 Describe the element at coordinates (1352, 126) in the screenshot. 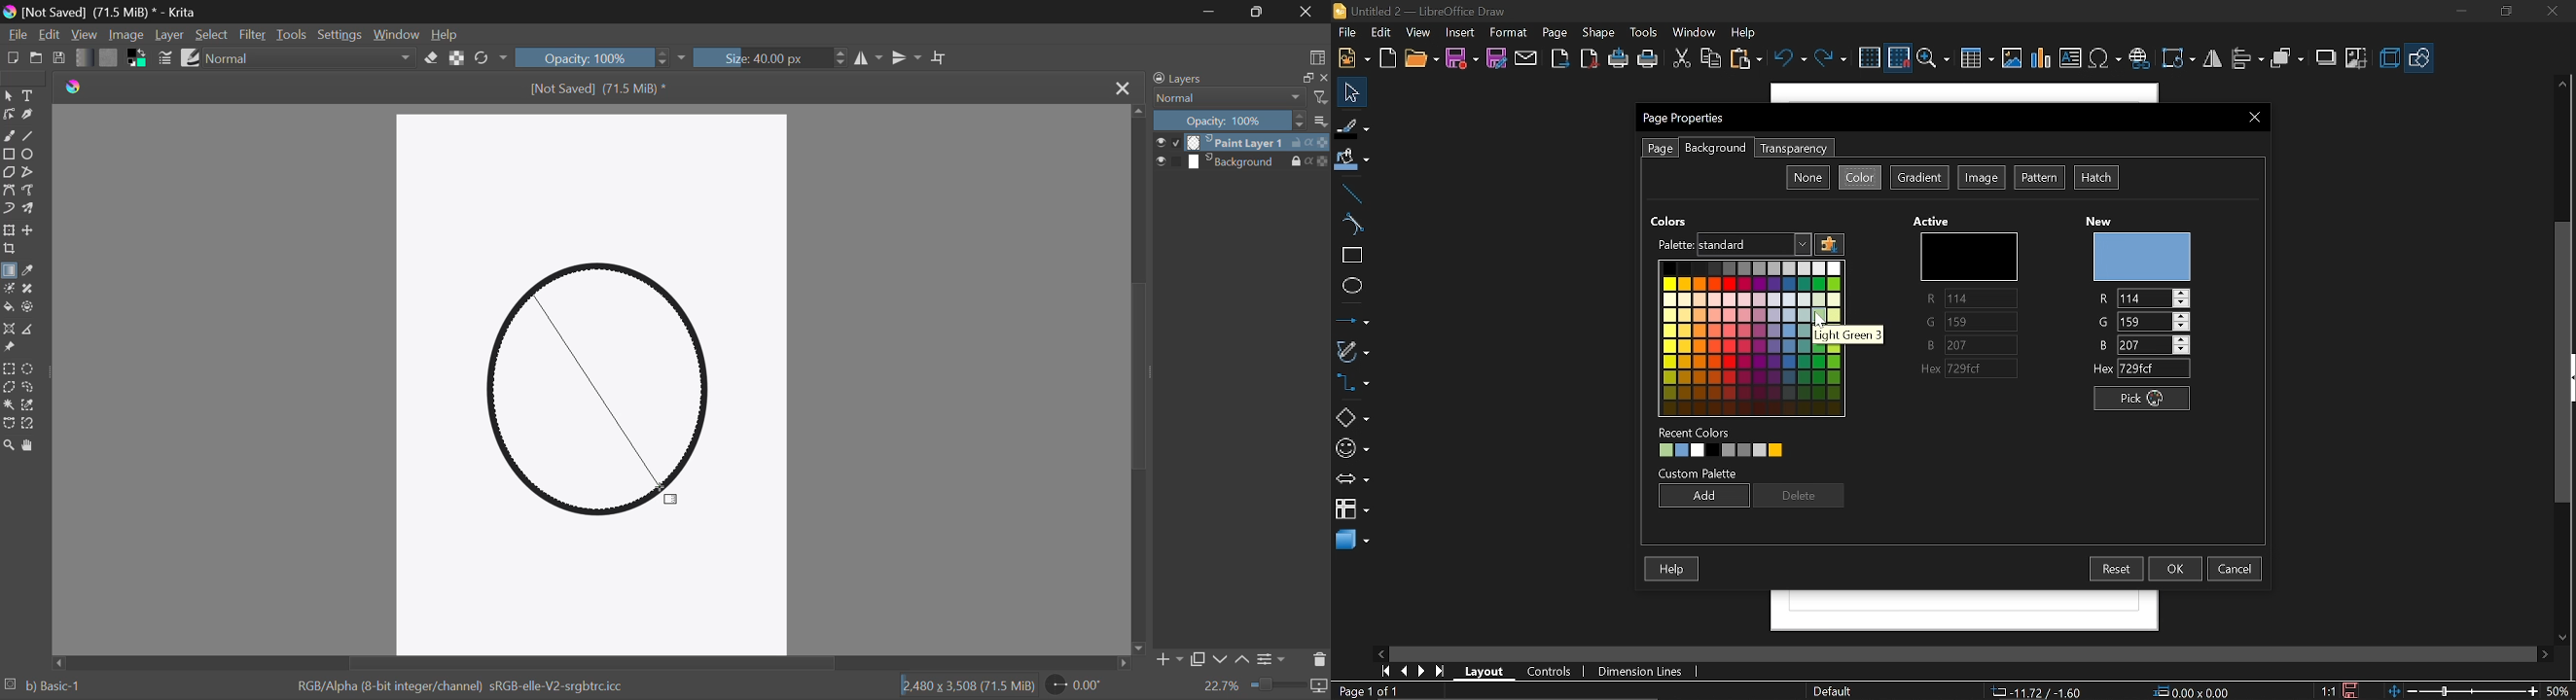

I see `Fill line` at that location.